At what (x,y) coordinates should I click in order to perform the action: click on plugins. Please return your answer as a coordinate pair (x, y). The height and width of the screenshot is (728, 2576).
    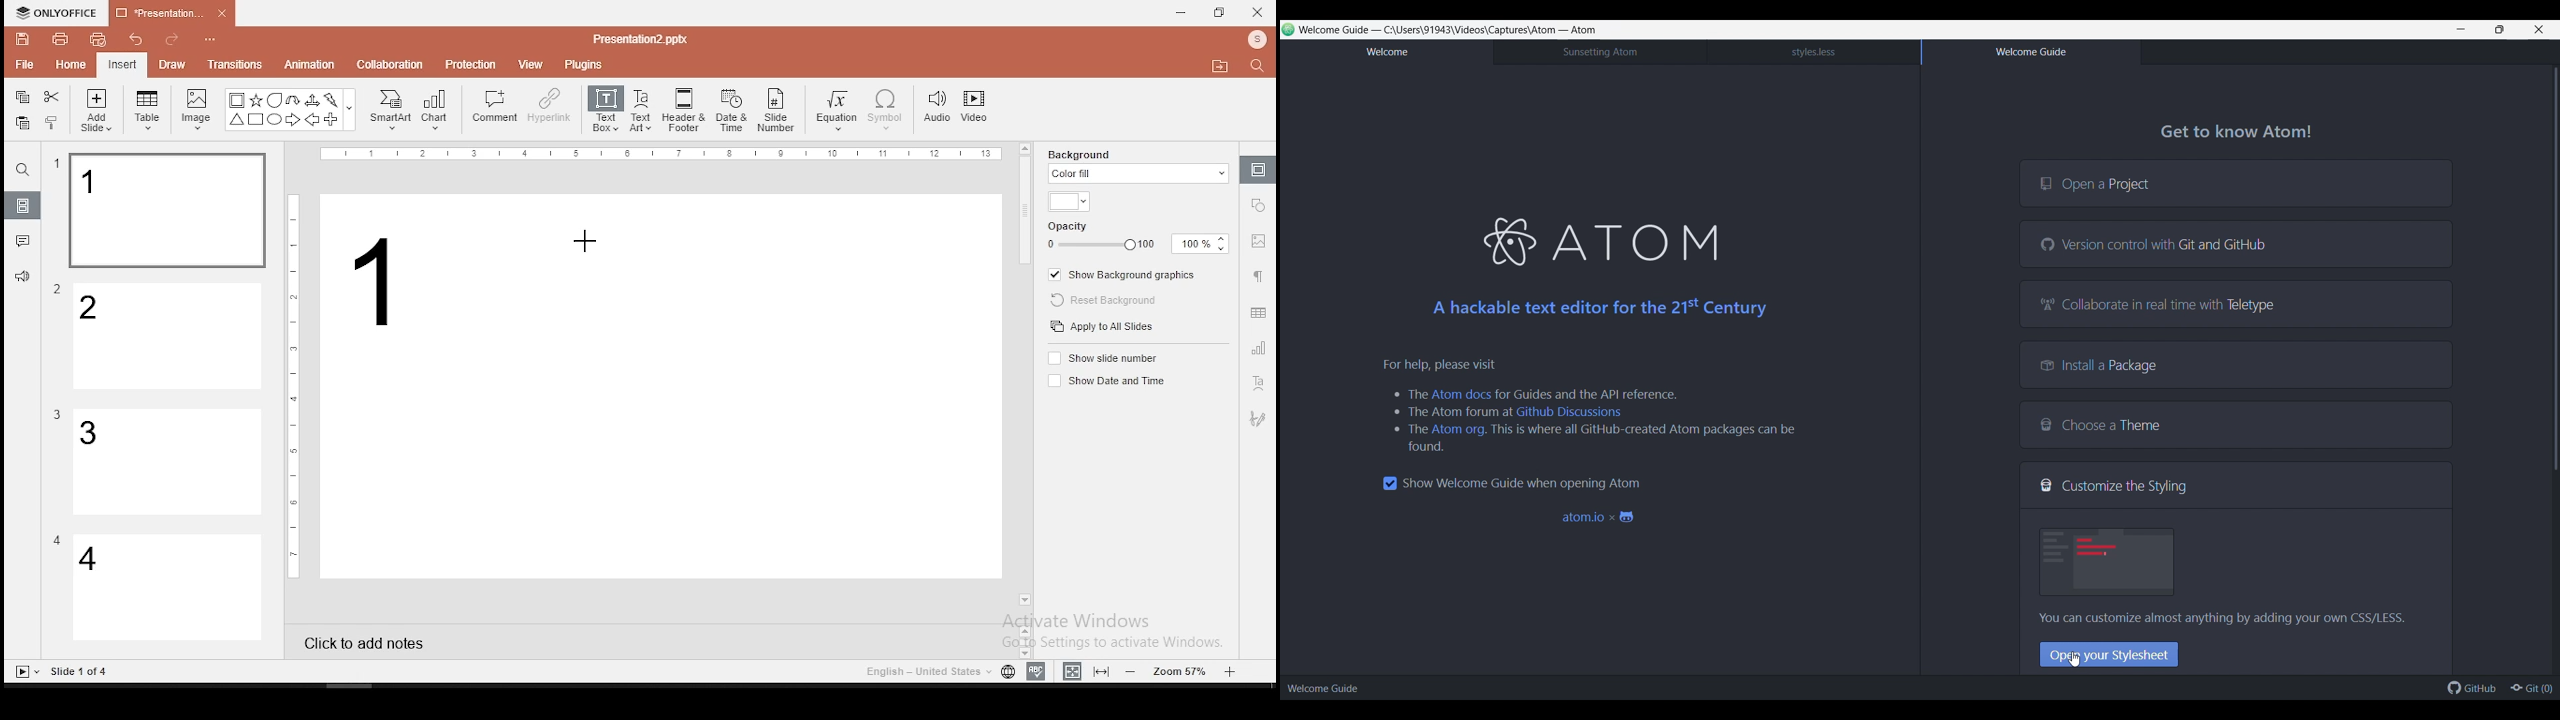
    Looking at the image, I should click on (585, 61).